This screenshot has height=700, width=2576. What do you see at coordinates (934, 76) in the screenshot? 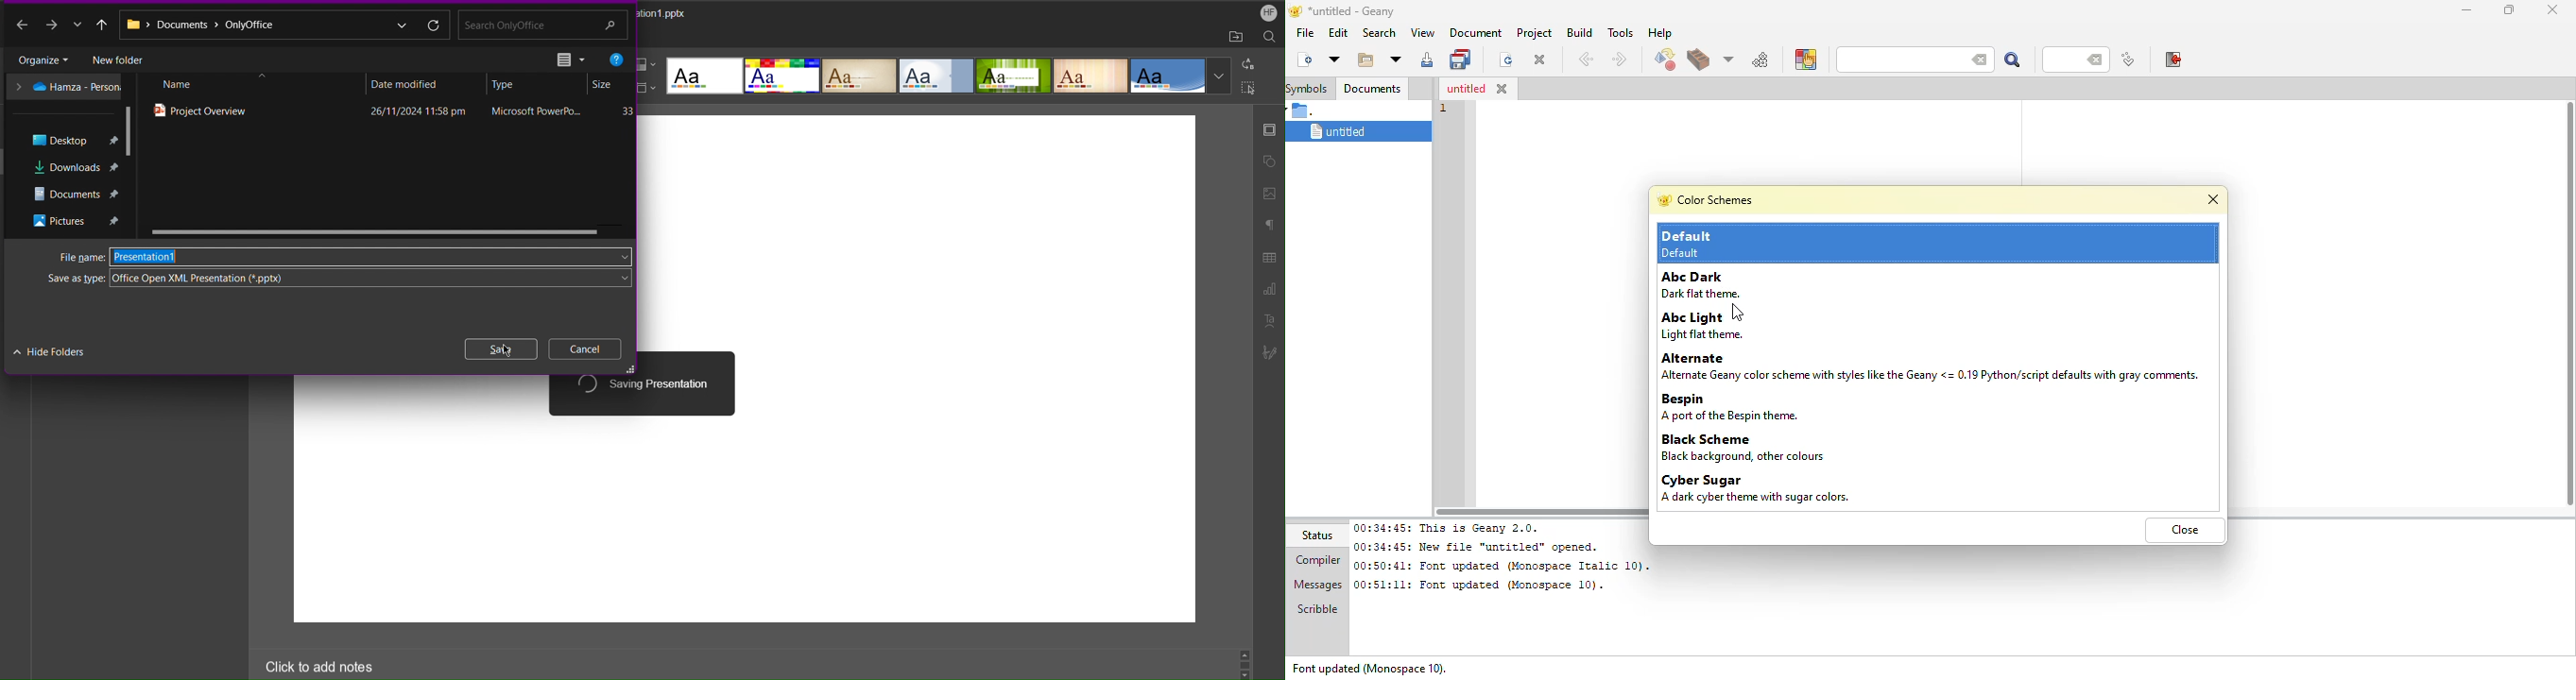
I see `Templates` at bounding box center [934, 76].